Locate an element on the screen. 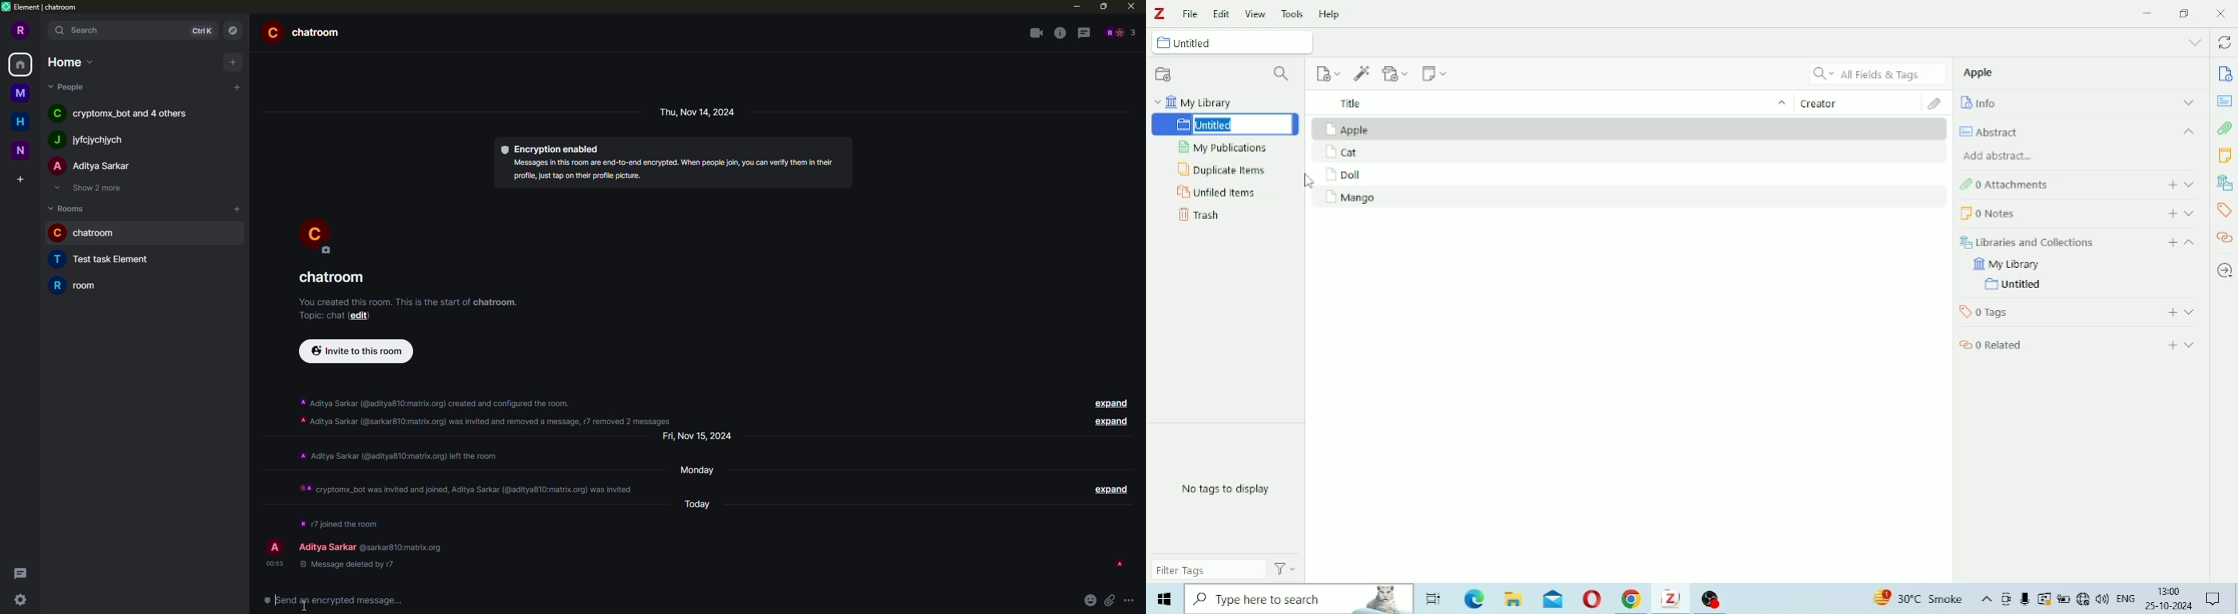 This screenshot has height=616, width=2240. View is located at coordinates (1255, 13).